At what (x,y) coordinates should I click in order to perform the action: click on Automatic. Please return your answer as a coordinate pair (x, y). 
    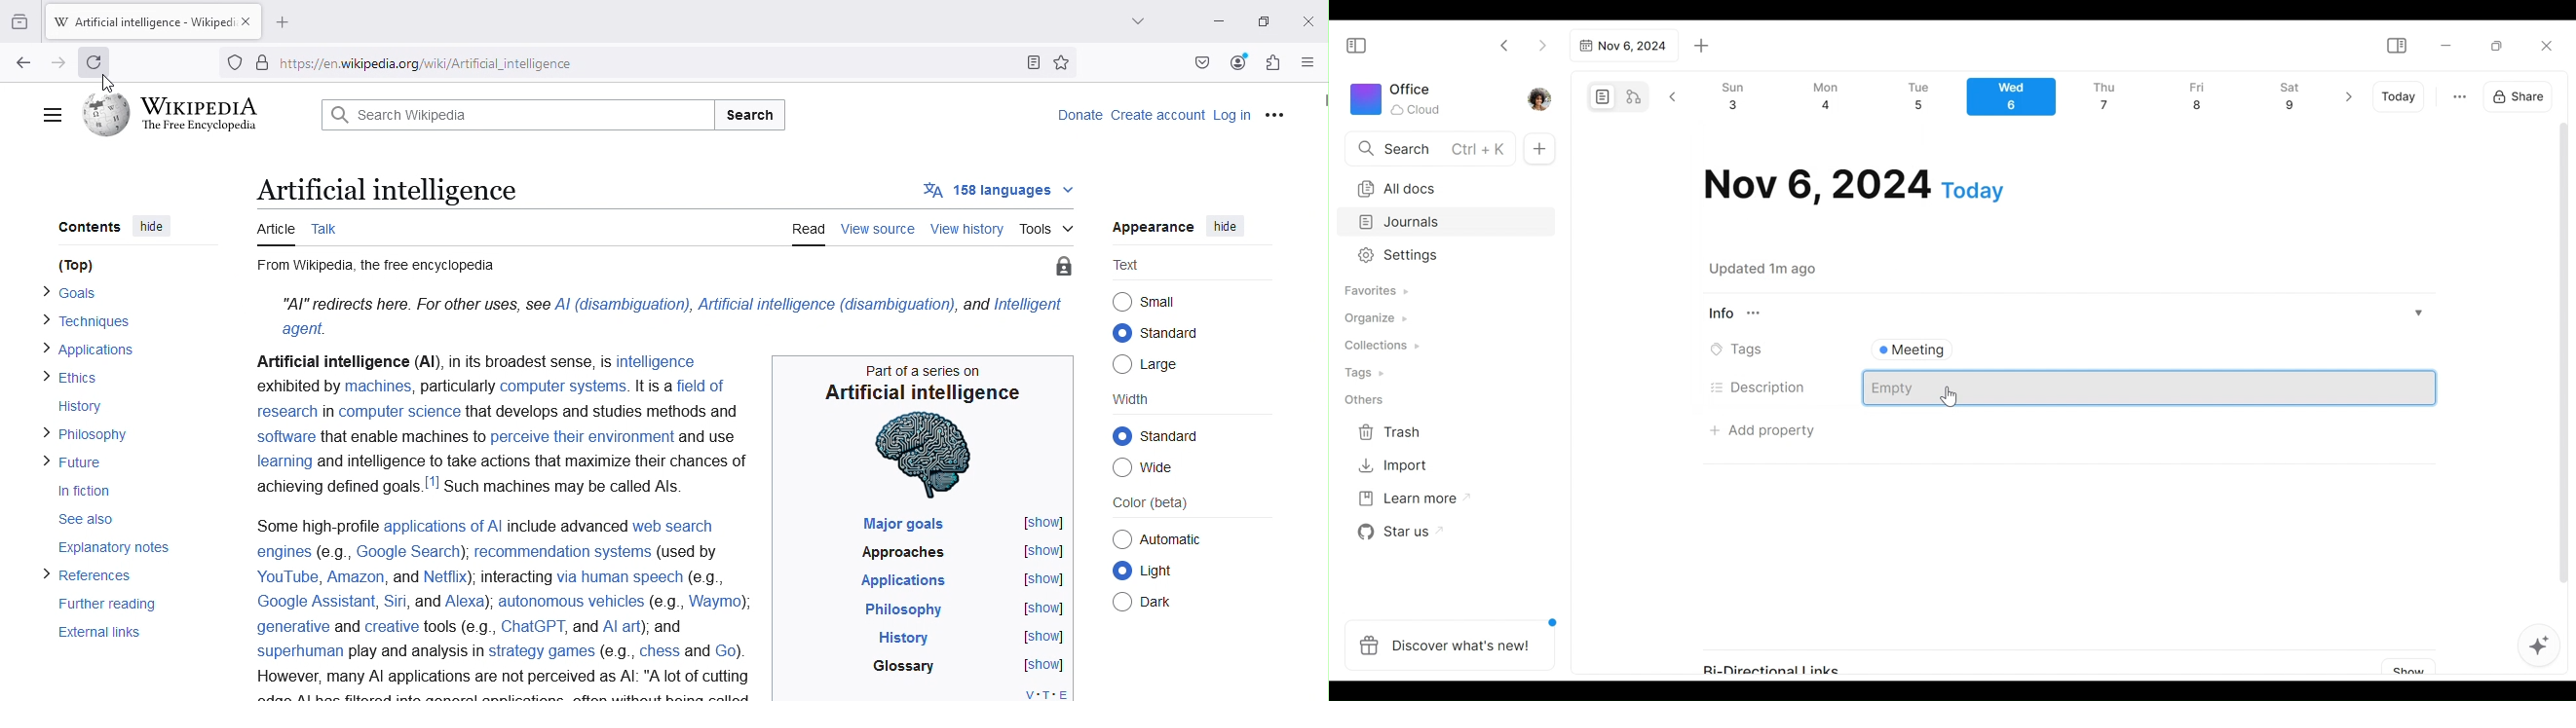
    Looking at the image, I should click on (1159, 542).